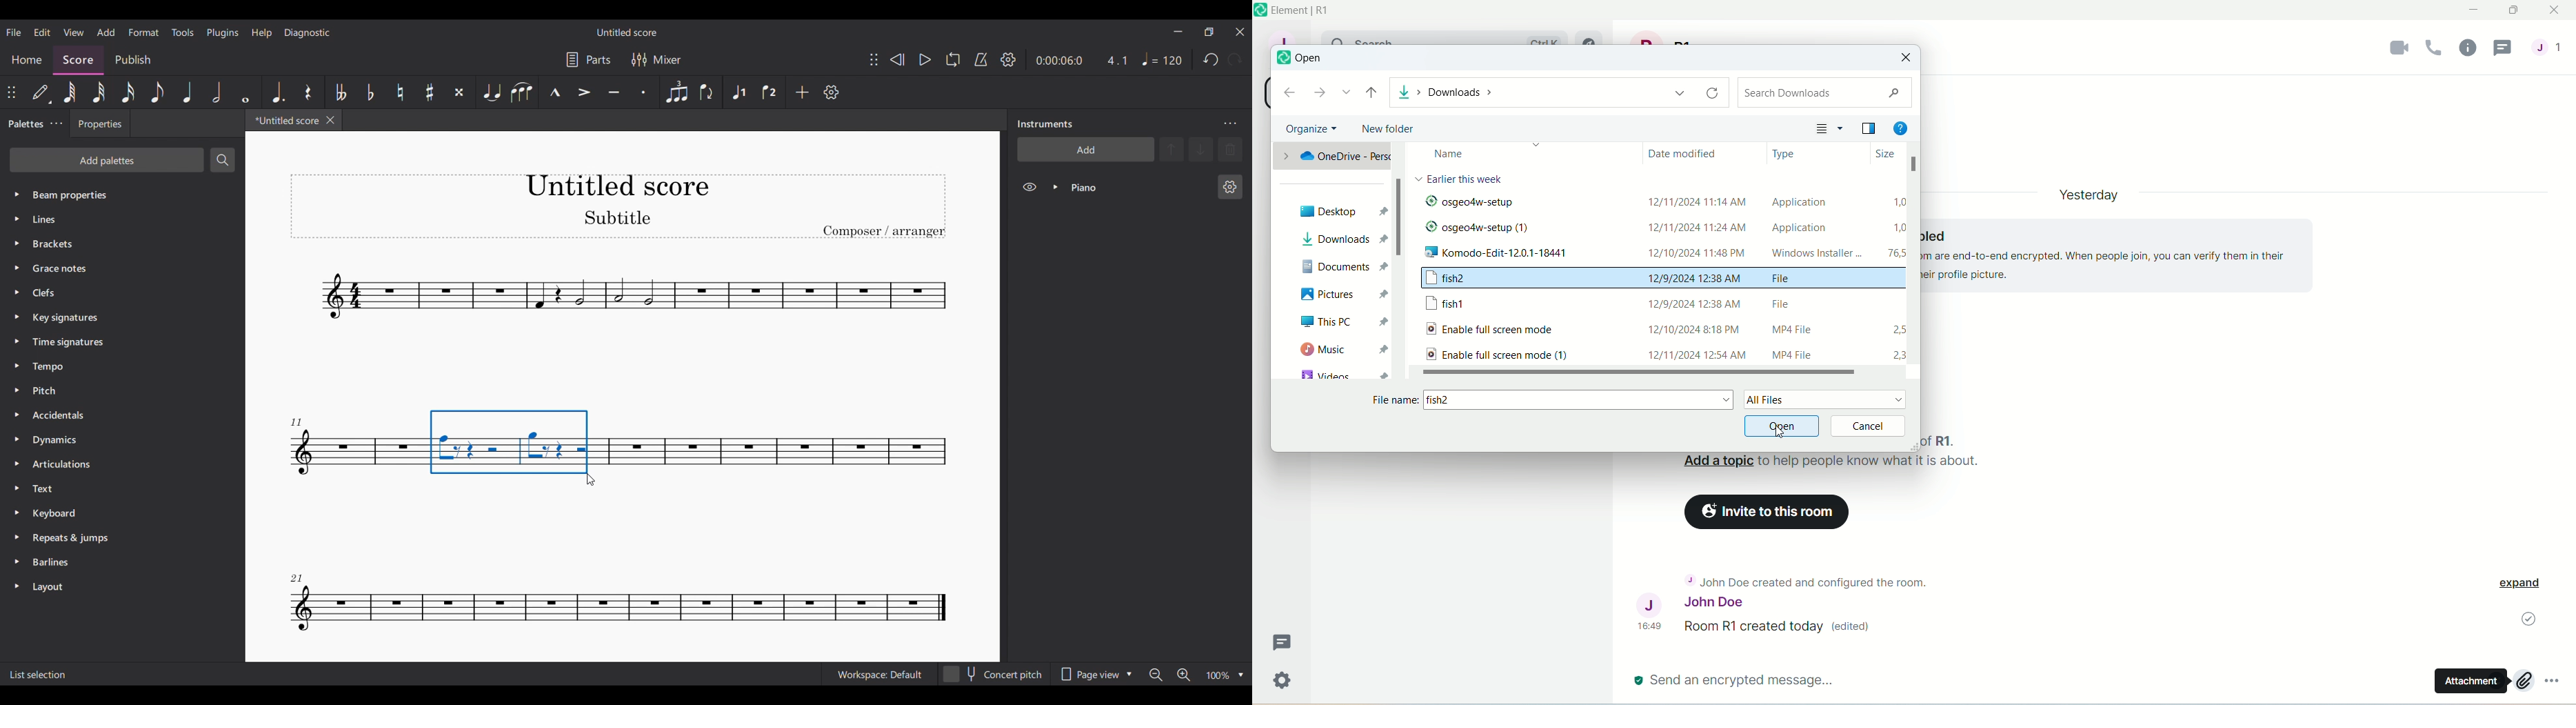 The width and height of the screenshot is (2576, 728). What do you see at coordinates (1689, 606) in the screenshot?
I see `John Doe` at bounding box center [1689, 606].